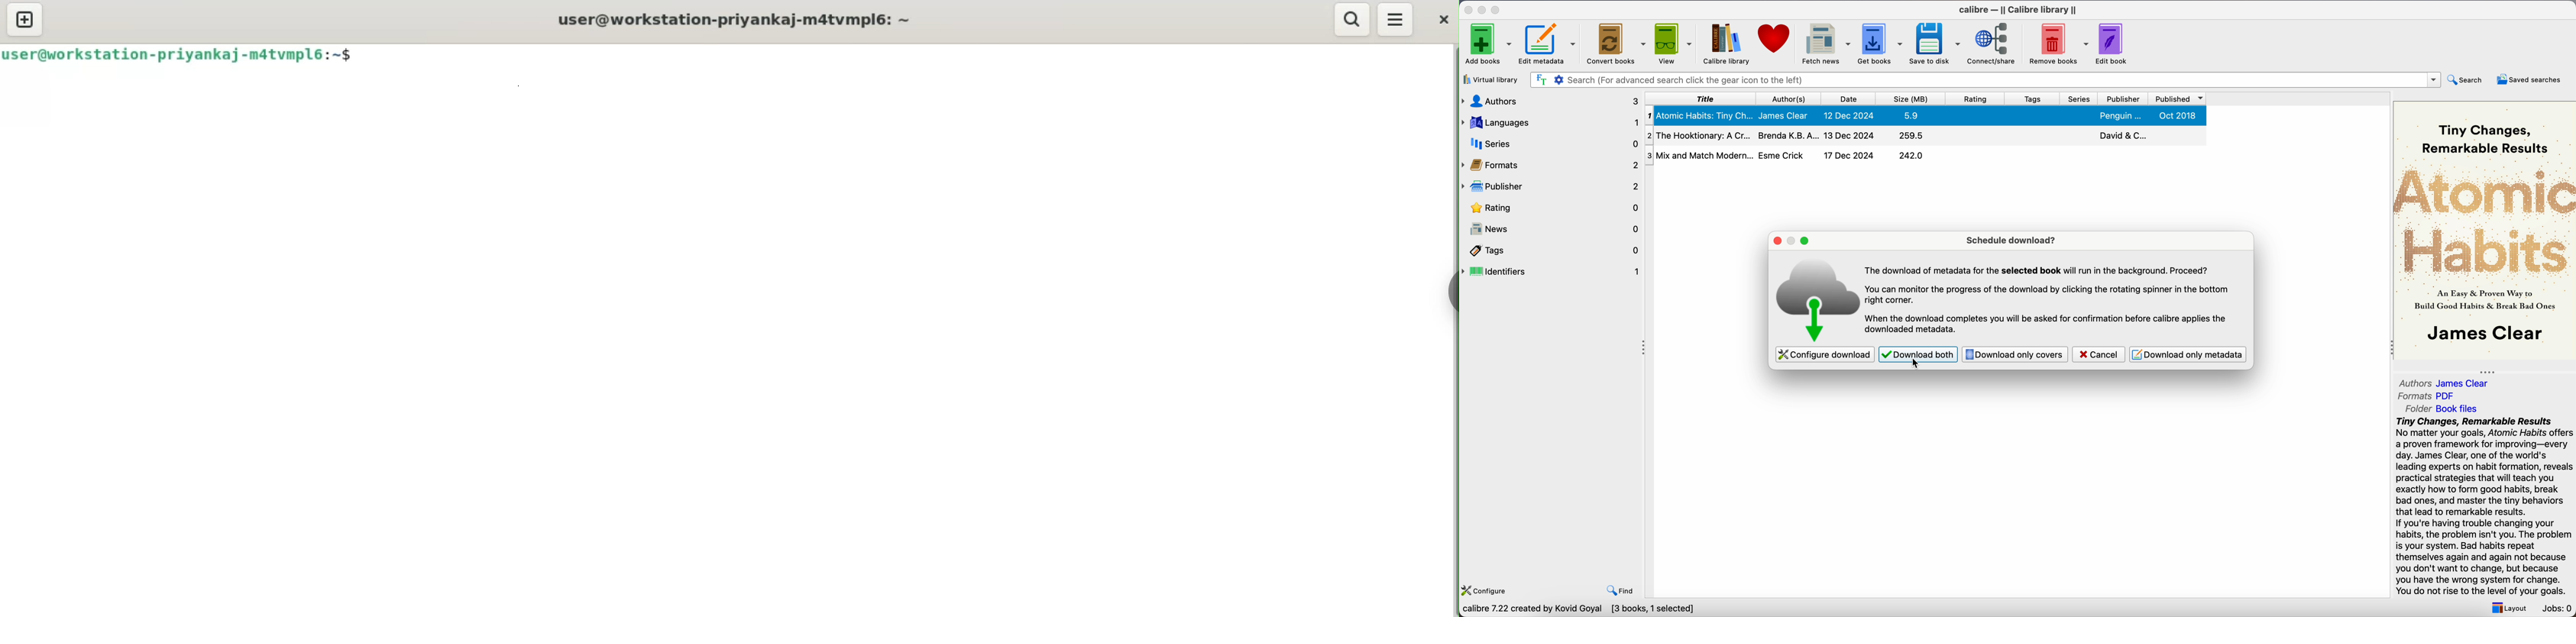 This screenshot has height=644, width=2576. Describe the element at coordinates (2485, 505) in the screenshot. I see `synopsys` at that location.